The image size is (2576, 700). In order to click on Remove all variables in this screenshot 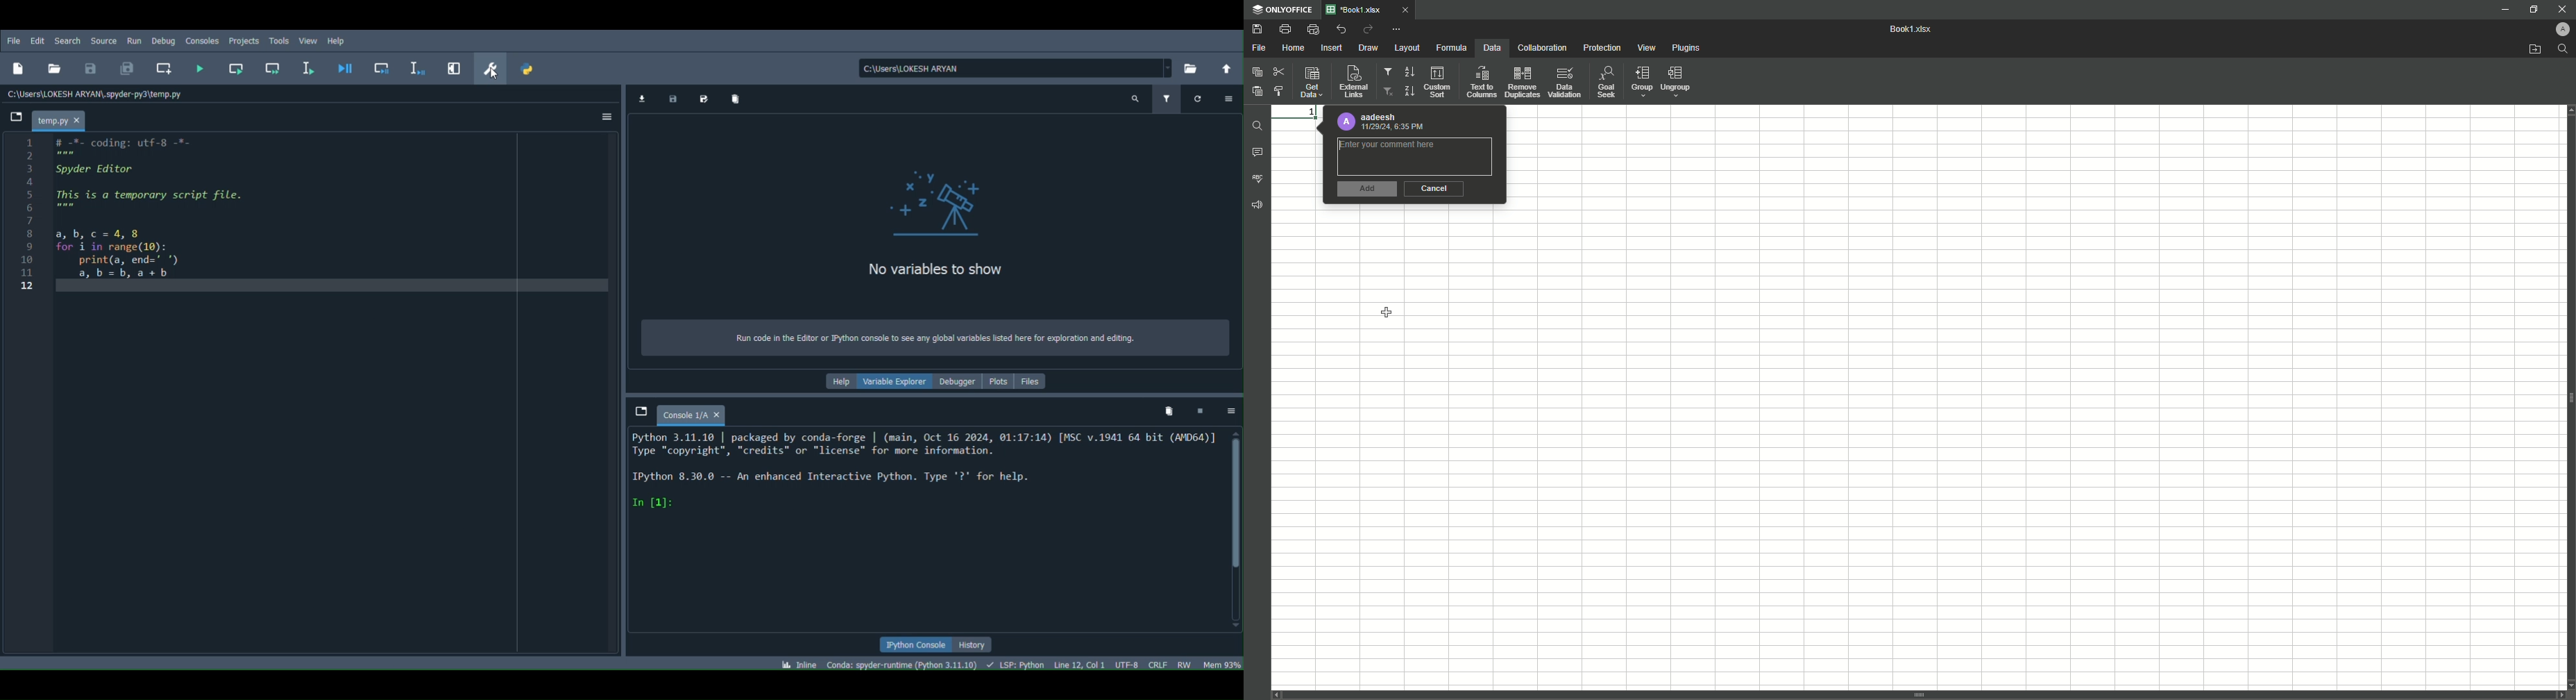, I will do `click(1165, 411)`.